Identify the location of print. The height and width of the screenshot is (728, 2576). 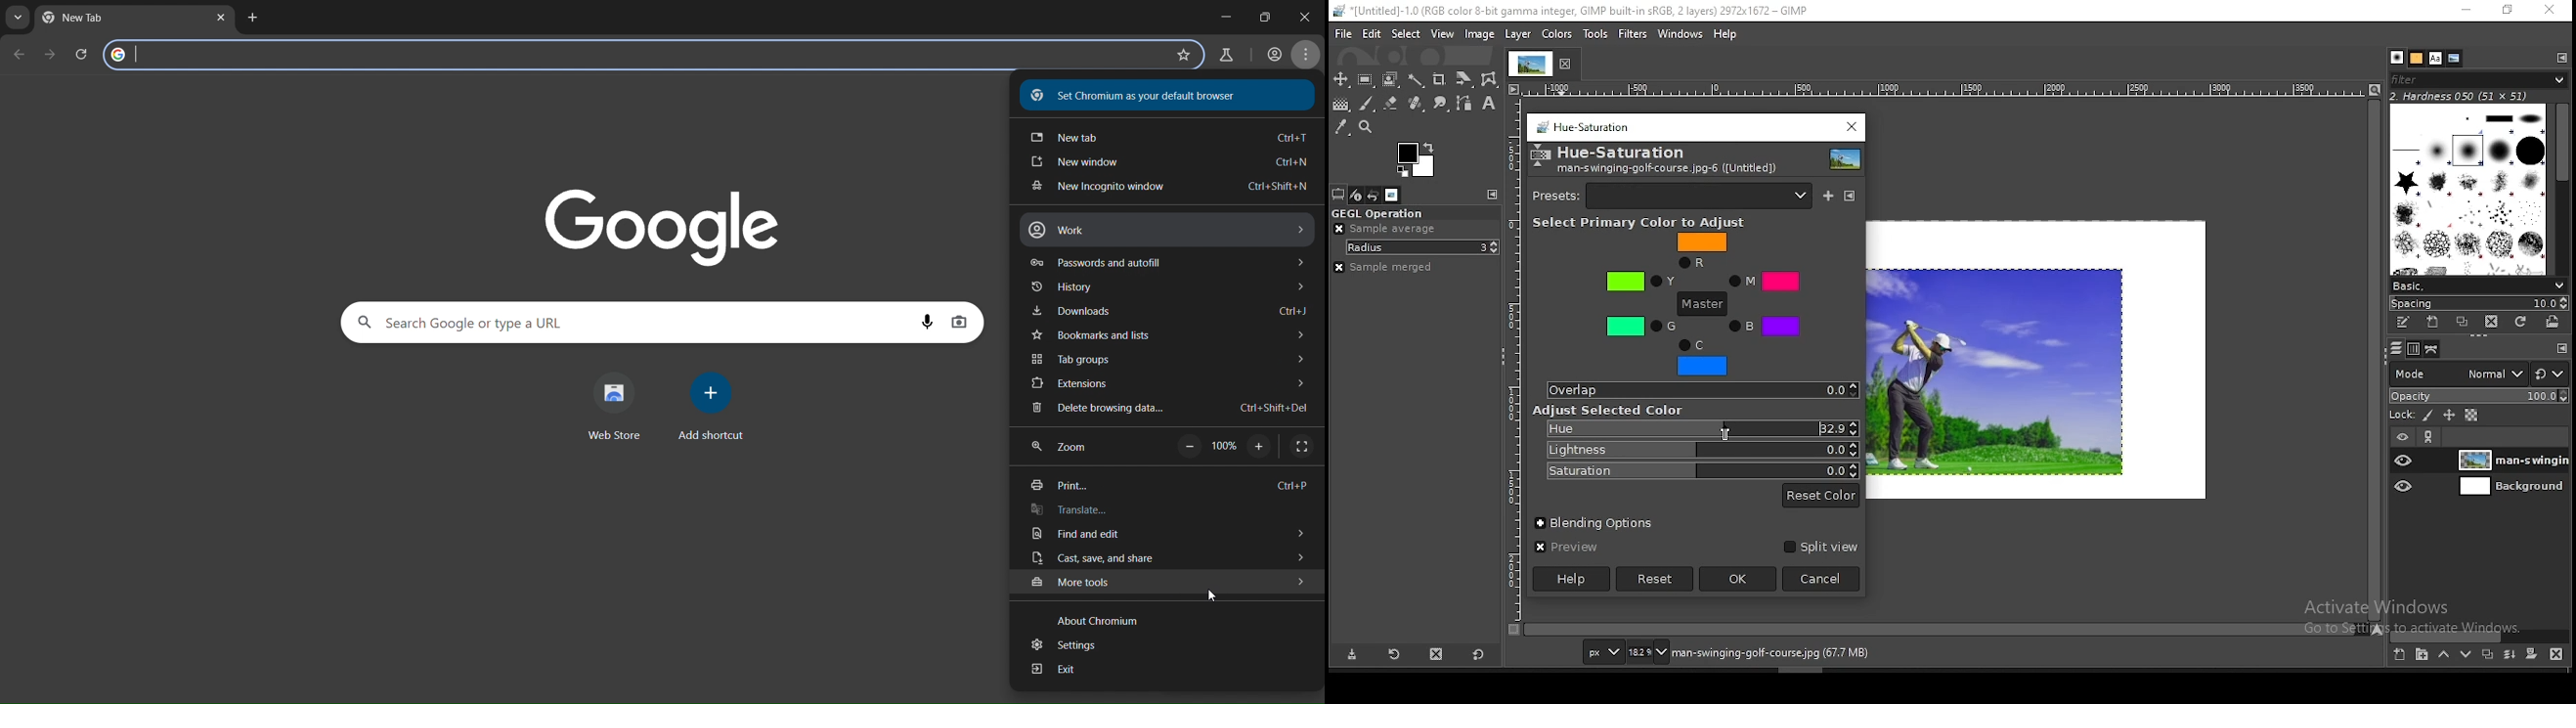
(1167, 486).